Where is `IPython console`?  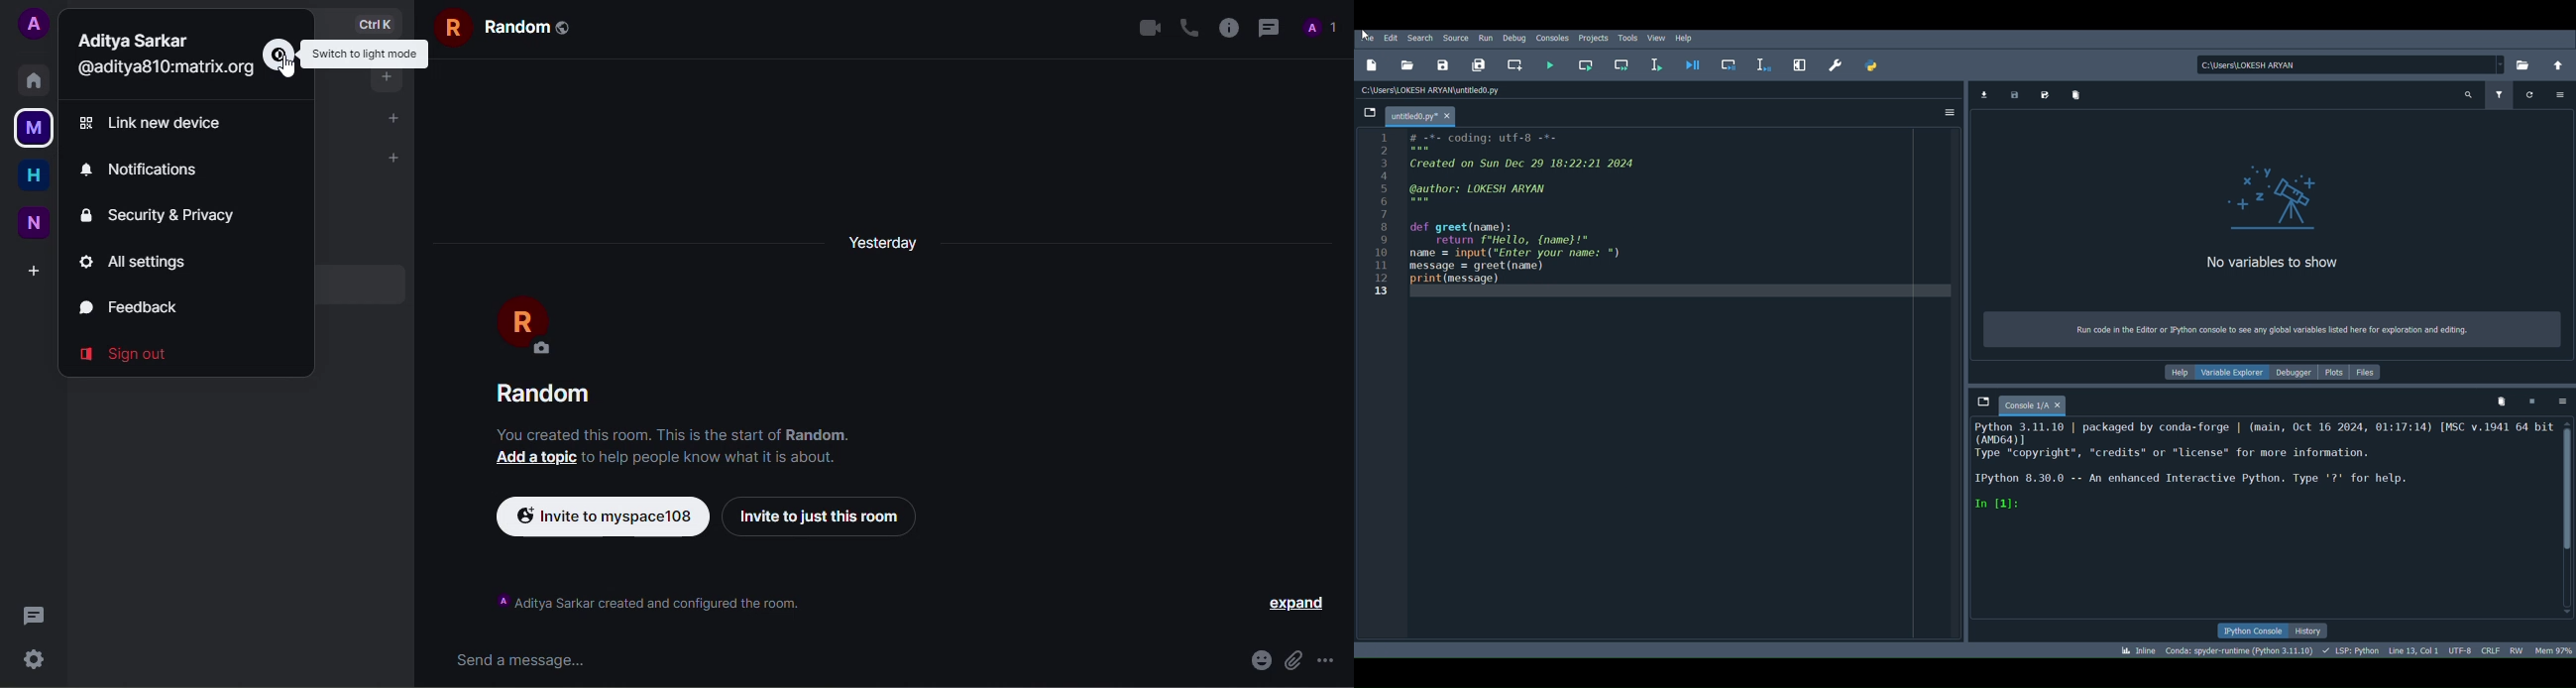
IPython console is located at coordinates (2251, 629).